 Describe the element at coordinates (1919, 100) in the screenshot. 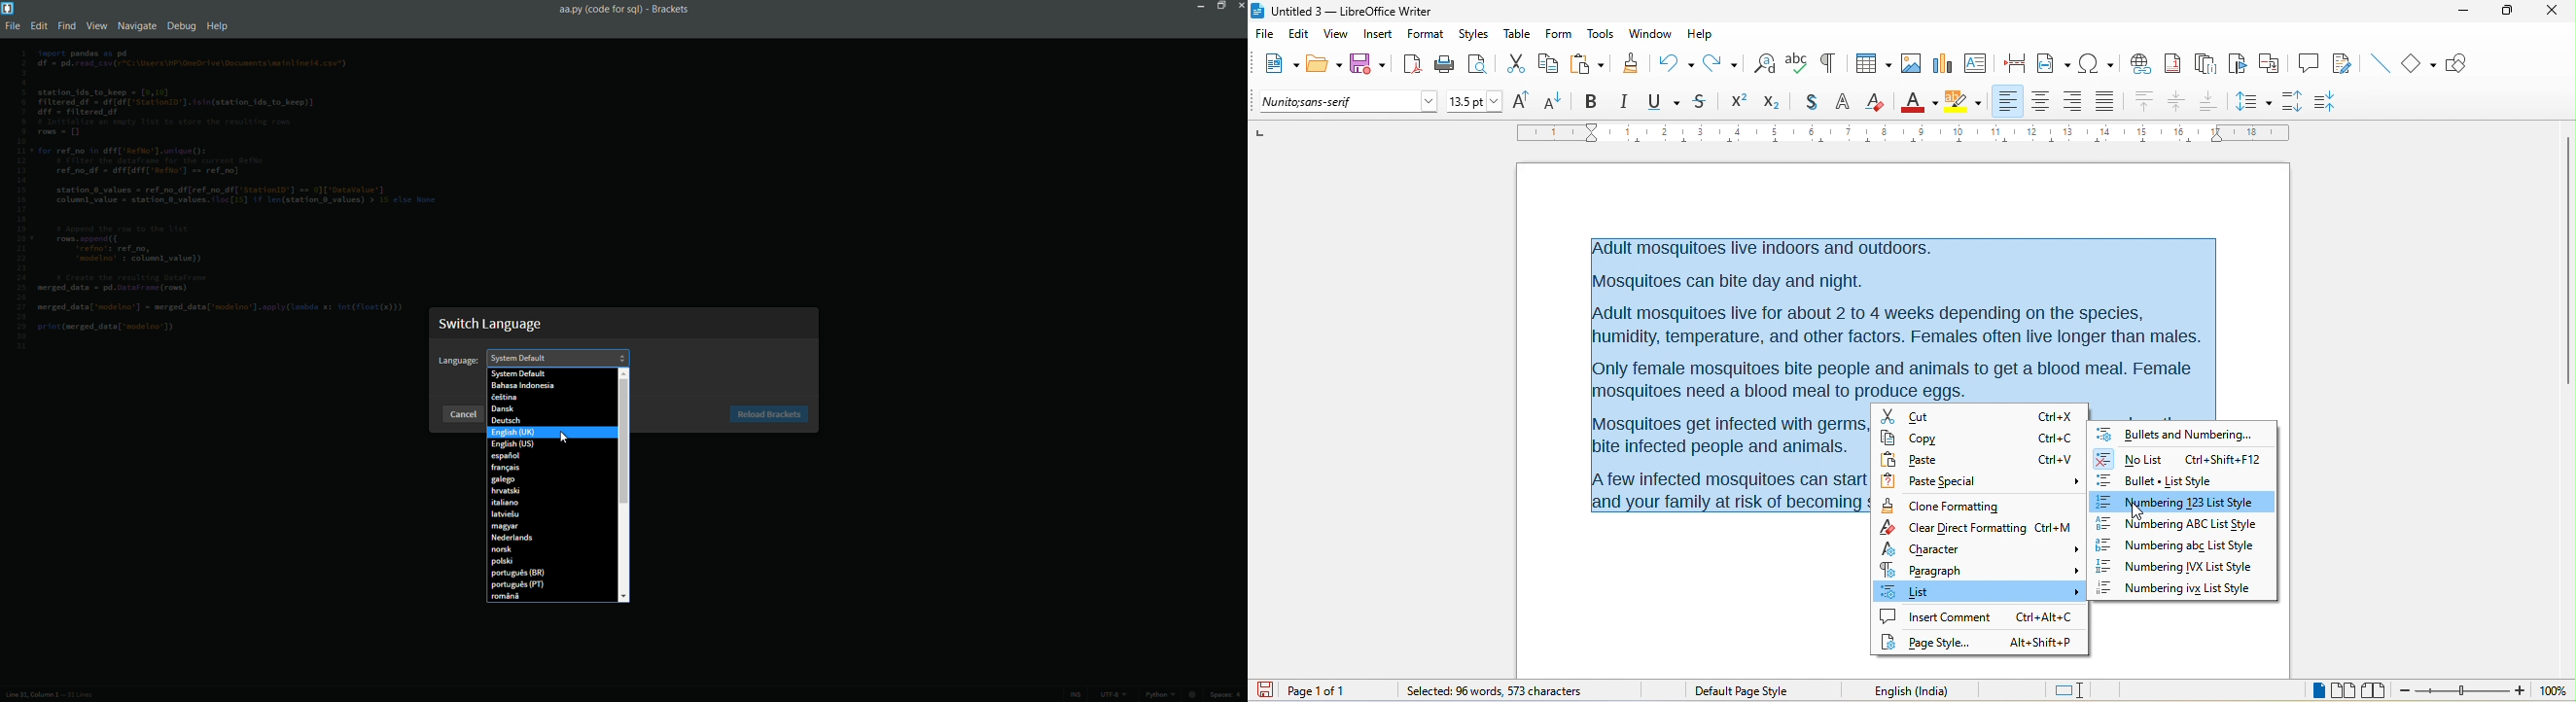

I see `font color` at that location.